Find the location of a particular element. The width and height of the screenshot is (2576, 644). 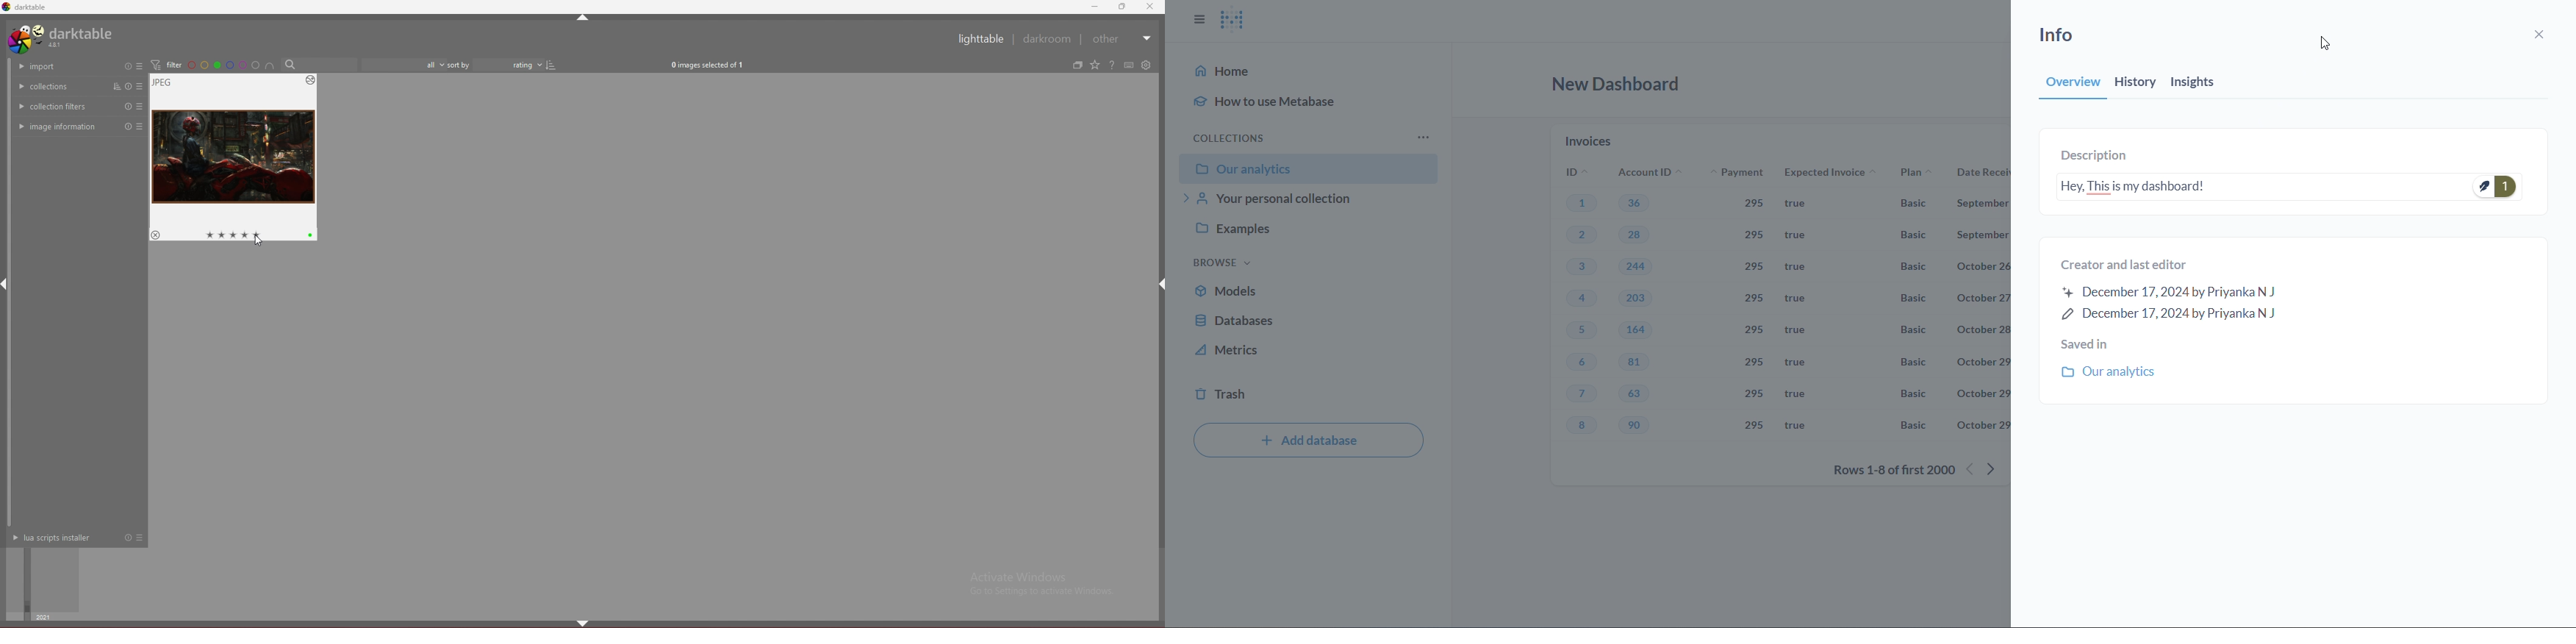

insights is located at coordinates (2204, 84).